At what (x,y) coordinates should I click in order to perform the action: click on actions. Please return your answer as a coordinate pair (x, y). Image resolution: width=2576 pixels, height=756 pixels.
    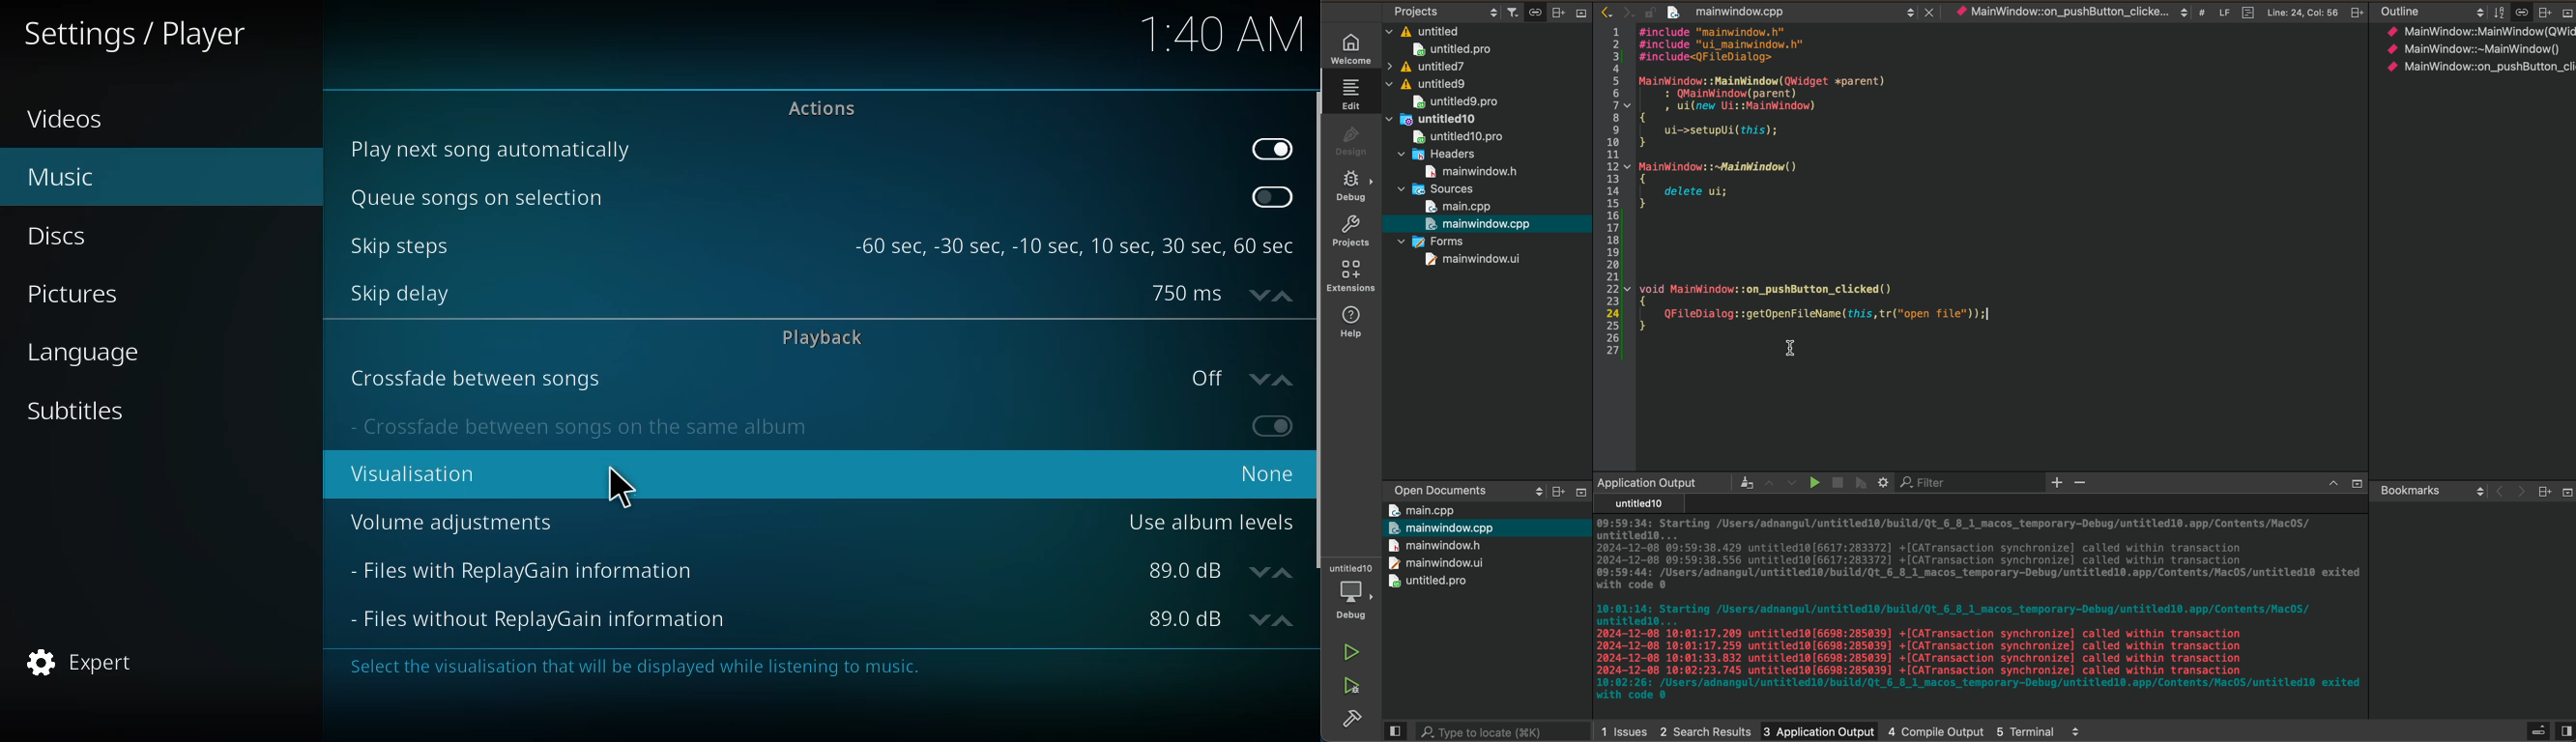
    Looking at the image, I should click on (820, 109).